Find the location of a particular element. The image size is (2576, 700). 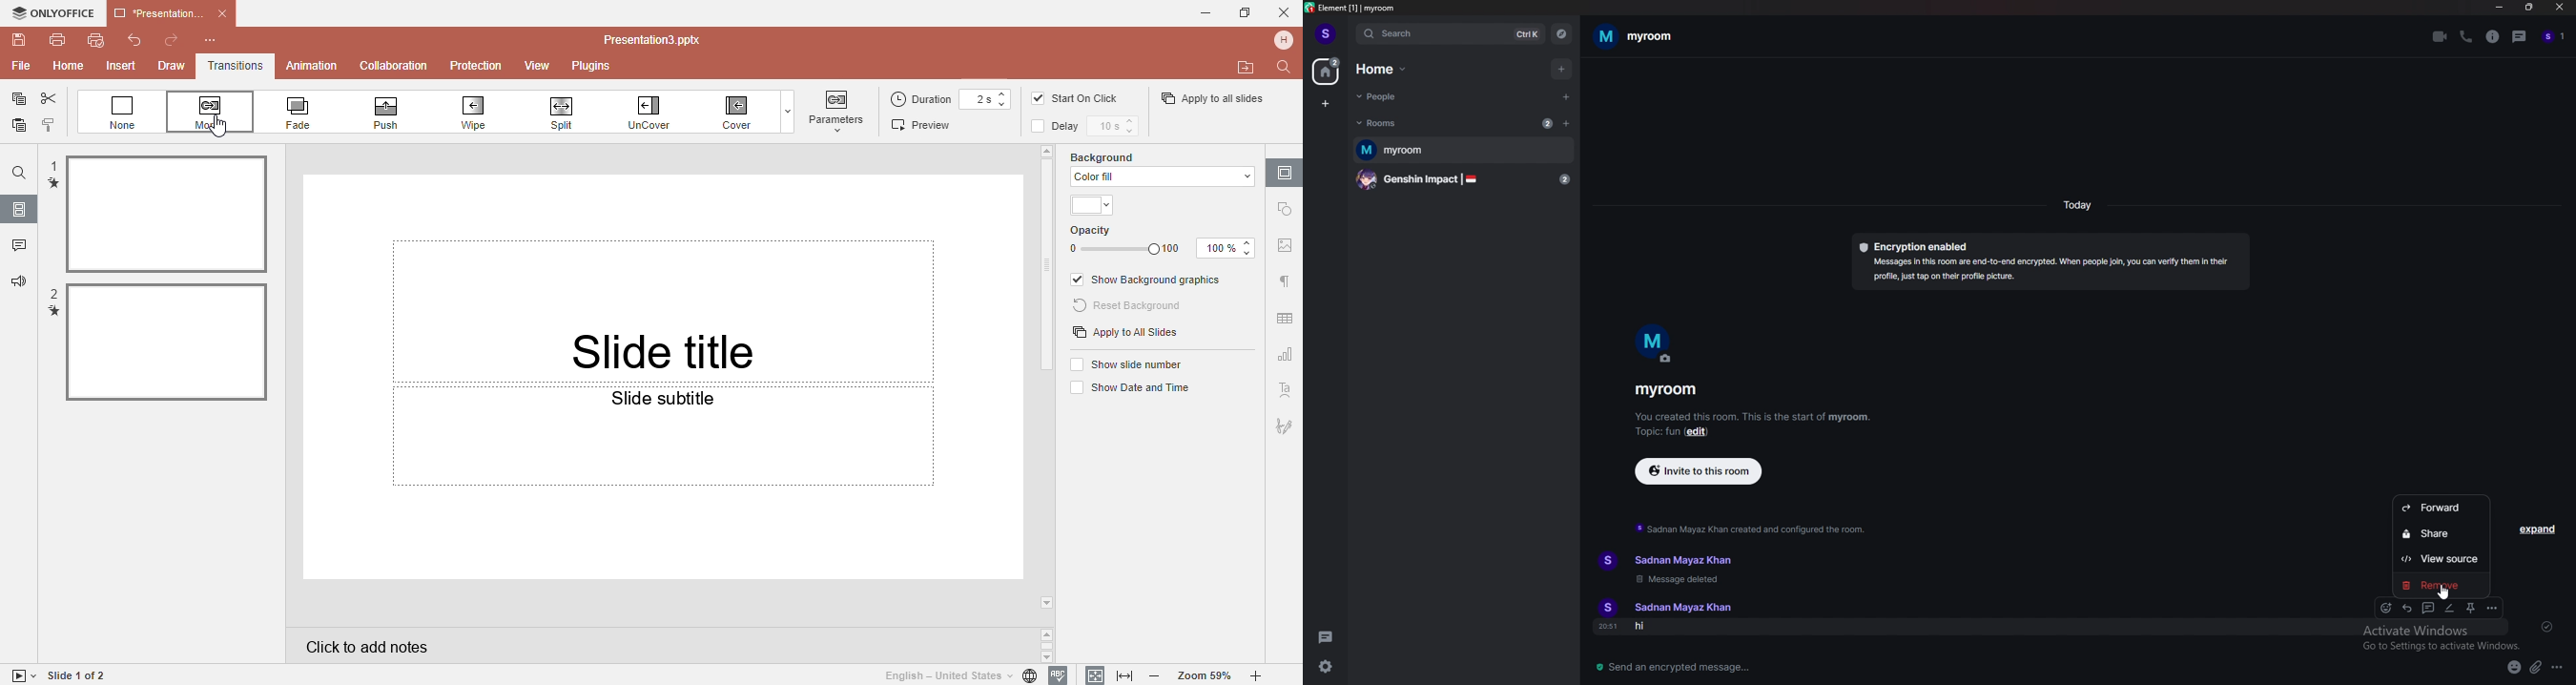

emoji is located at coordinates (2514, 668).